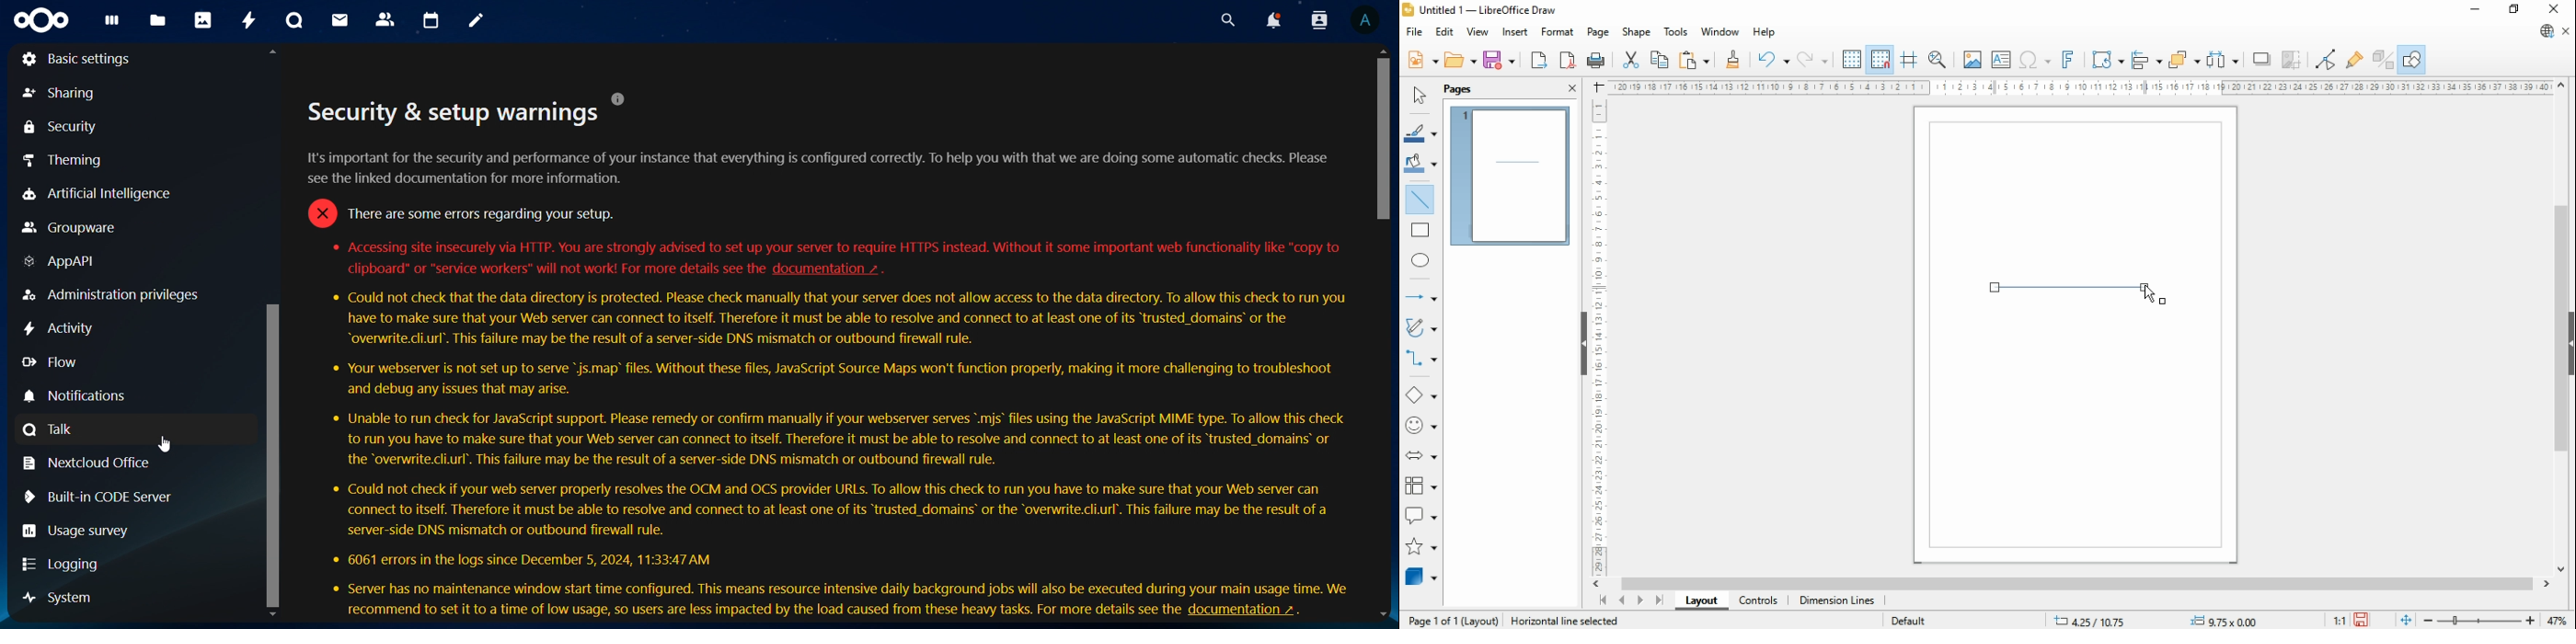 The width and height of the screenshot is (2576, 644). Describe the element at coordinates (2295, 59) in the screenshot. I see `crop` at that location.